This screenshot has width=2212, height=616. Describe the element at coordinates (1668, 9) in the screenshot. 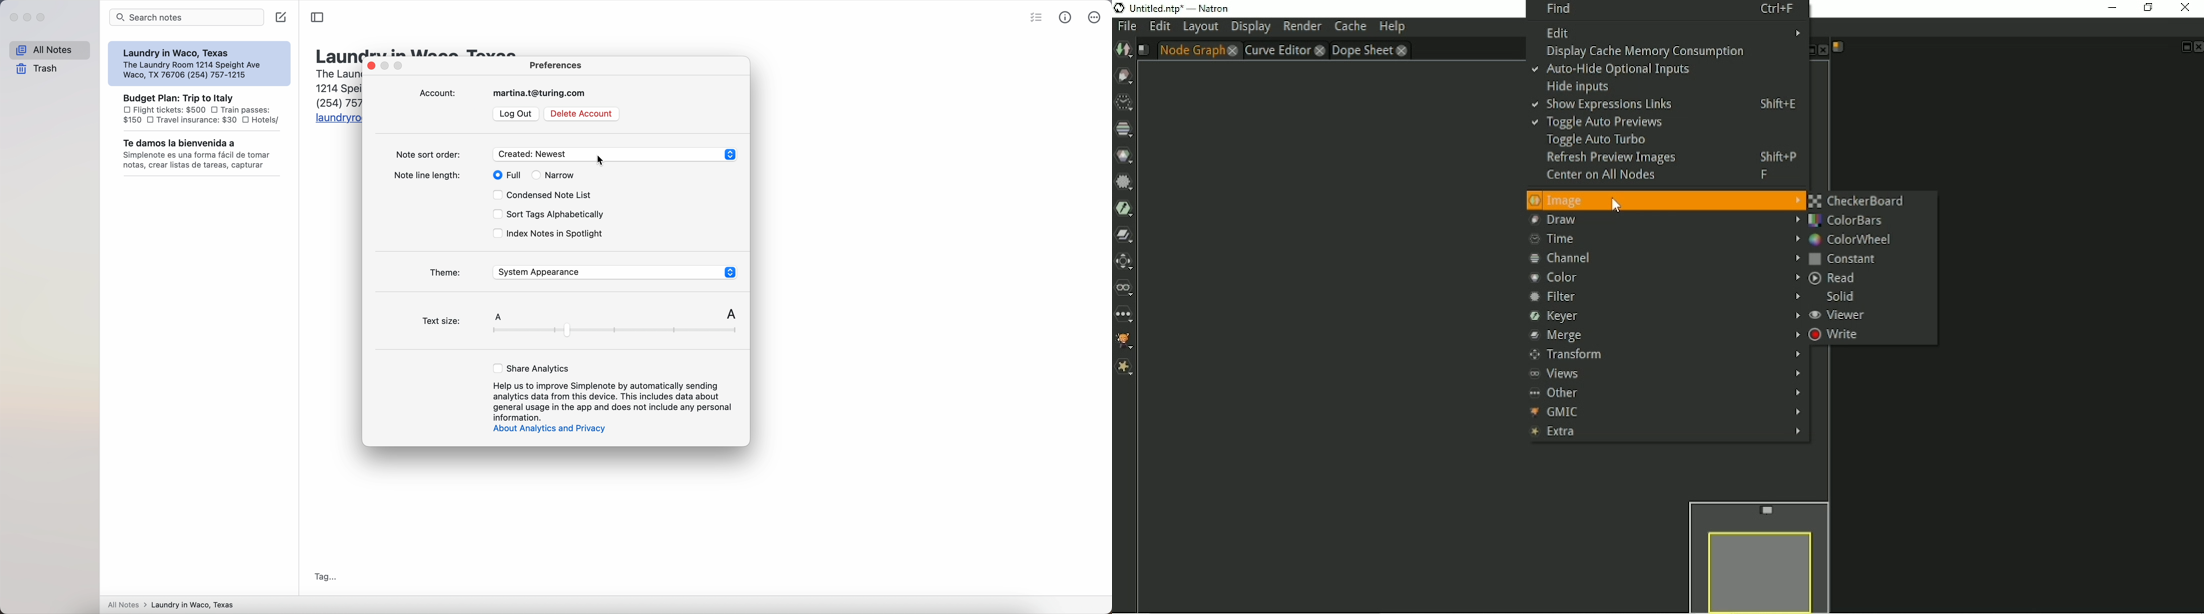

I see `Find` at that location.